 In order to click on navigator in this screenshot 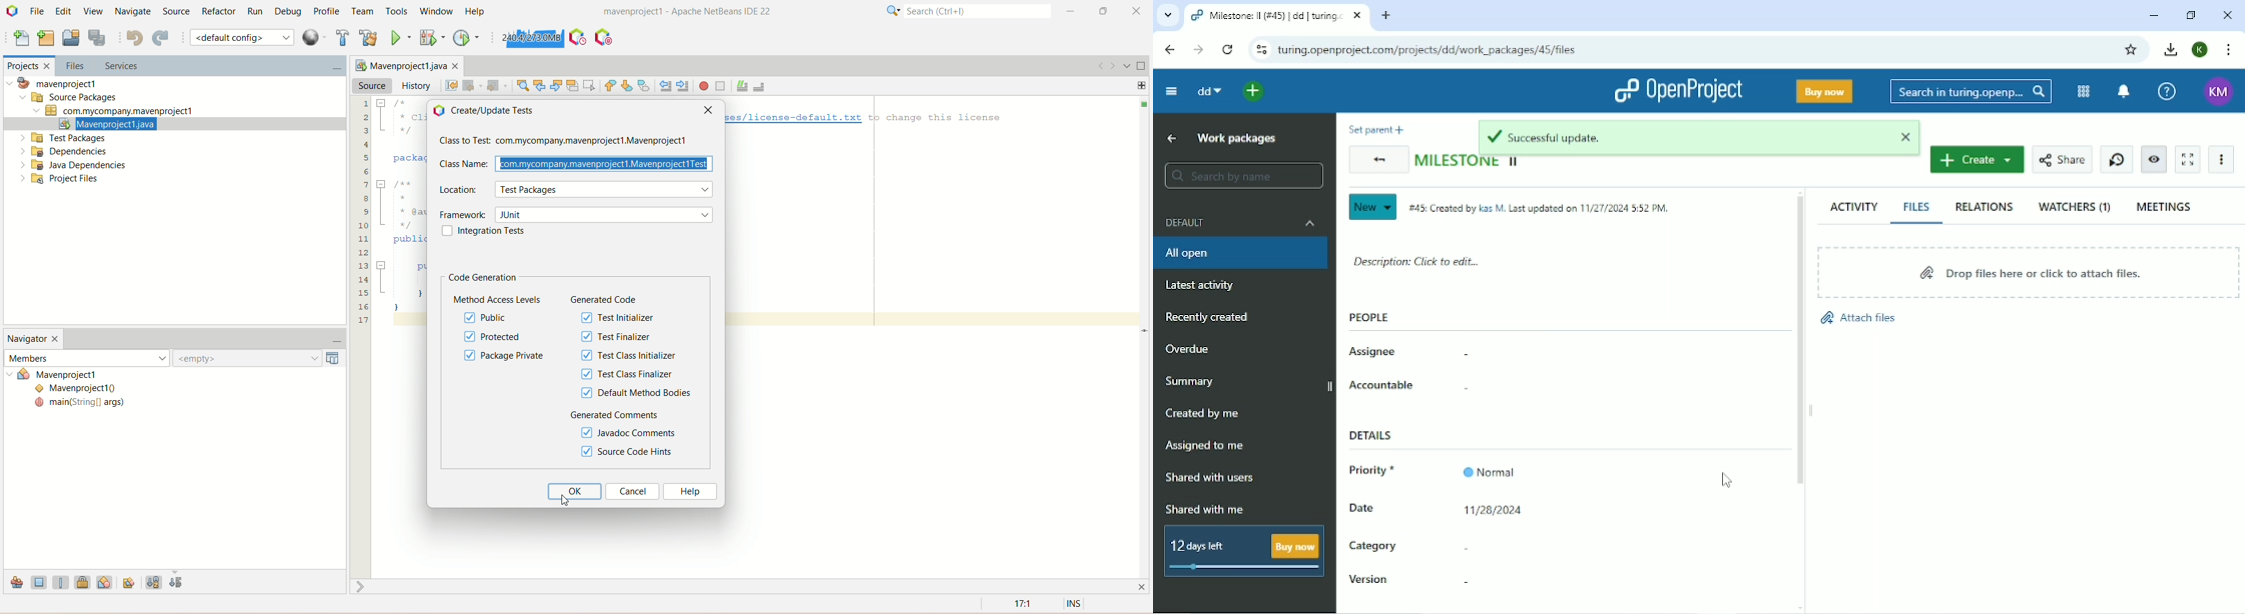, I will do `click(34, 340)`.